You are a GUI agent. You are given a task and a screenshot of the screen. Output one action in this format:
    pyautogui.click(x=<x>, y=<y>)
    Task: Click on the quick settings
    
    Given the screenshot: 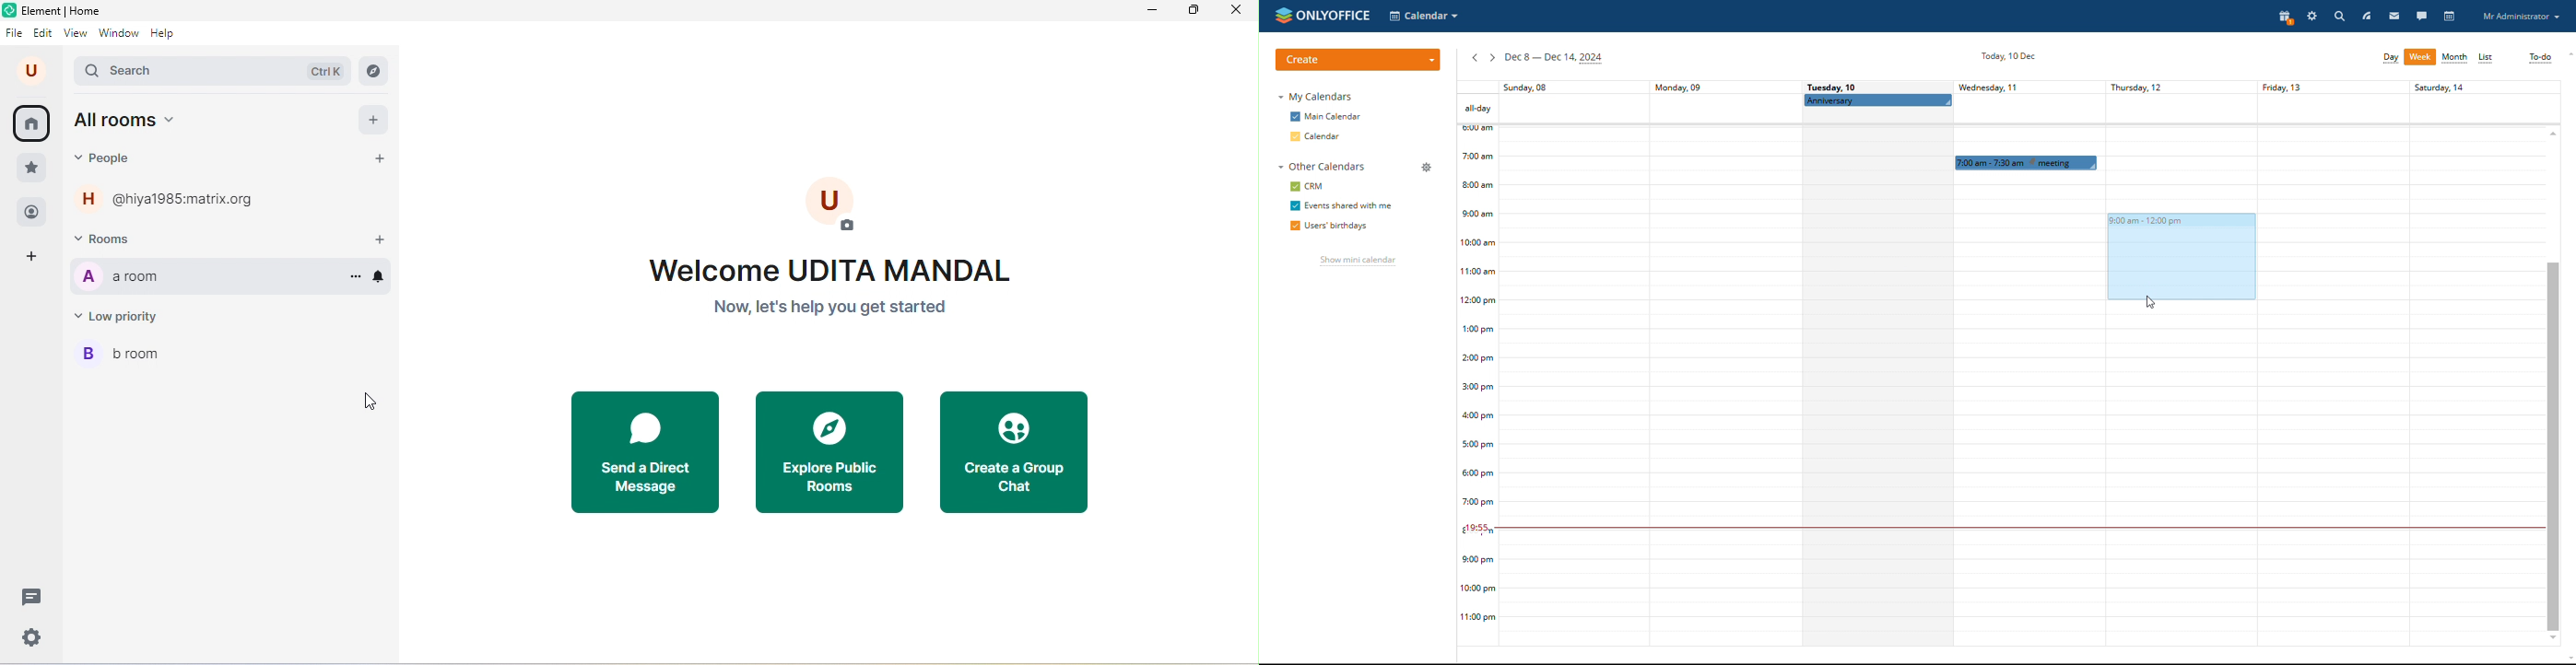 What is the action you would take?
    pyautogui.click(x=32, y=637)
    